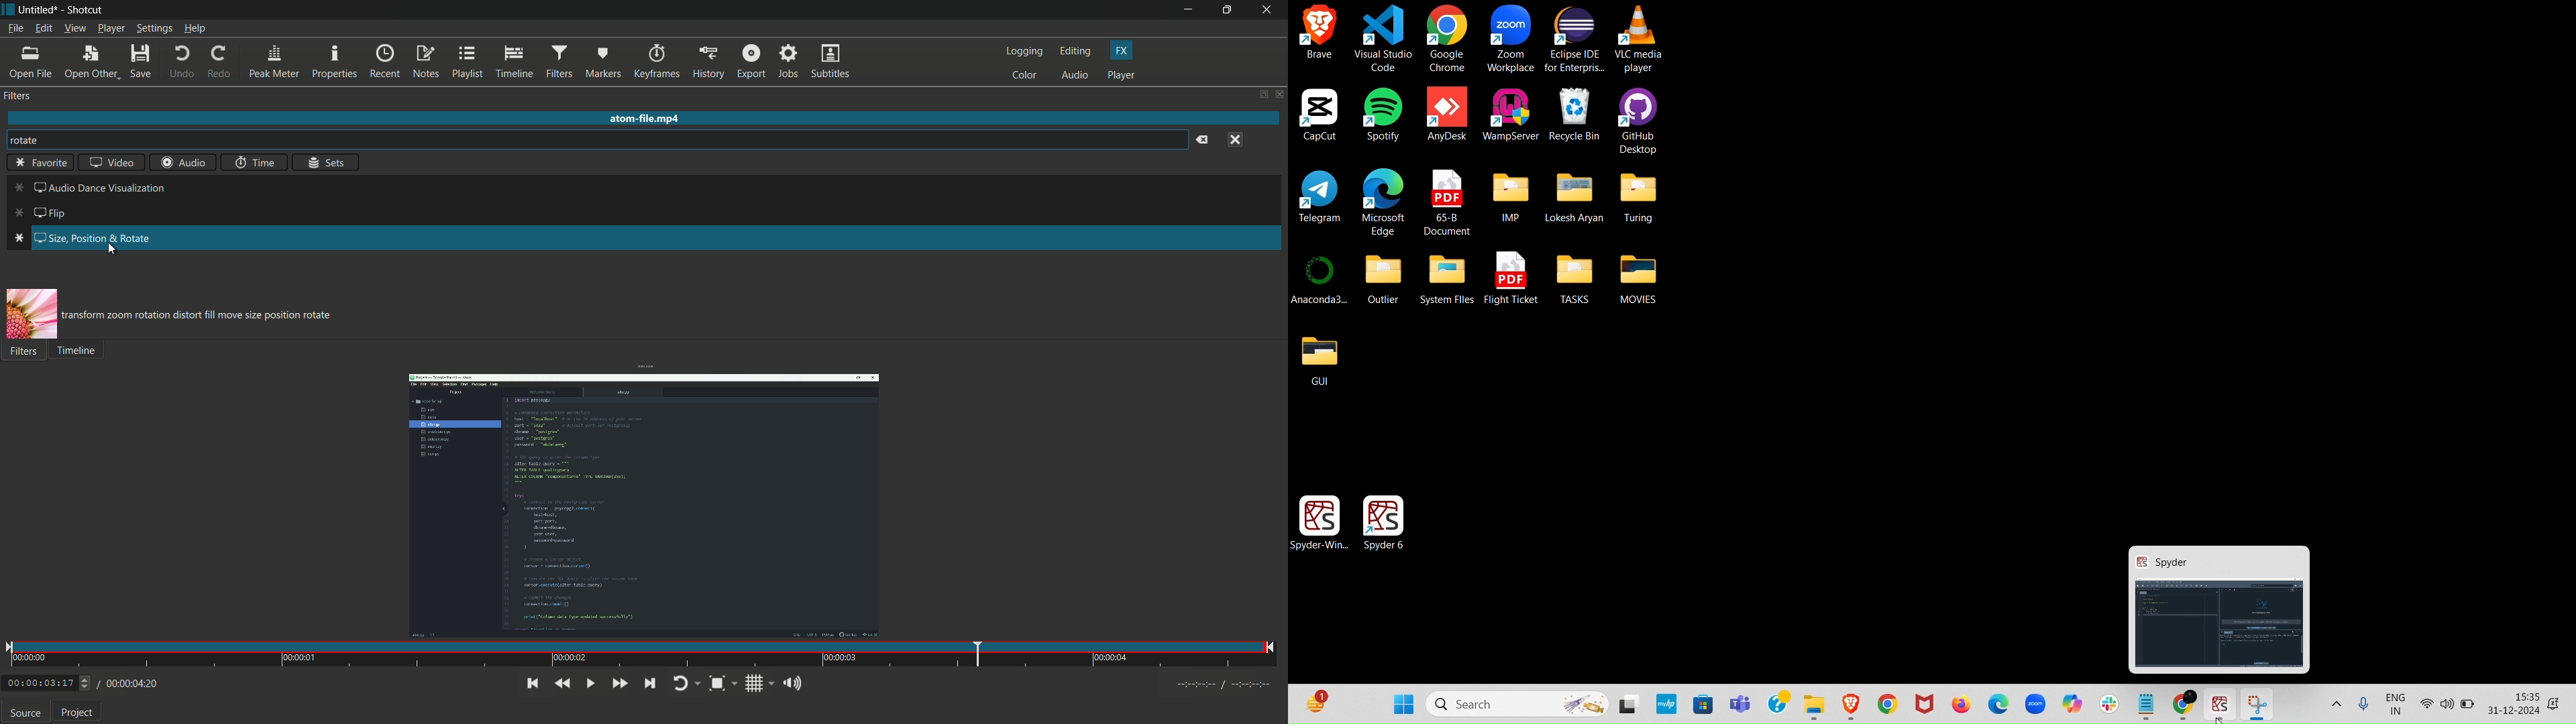 This screenshot has width=2576, height=728. What do you see at coordinates (128, 684) in the screenshot?
I see `00:00:04:20` at bounding box center [128, 684].